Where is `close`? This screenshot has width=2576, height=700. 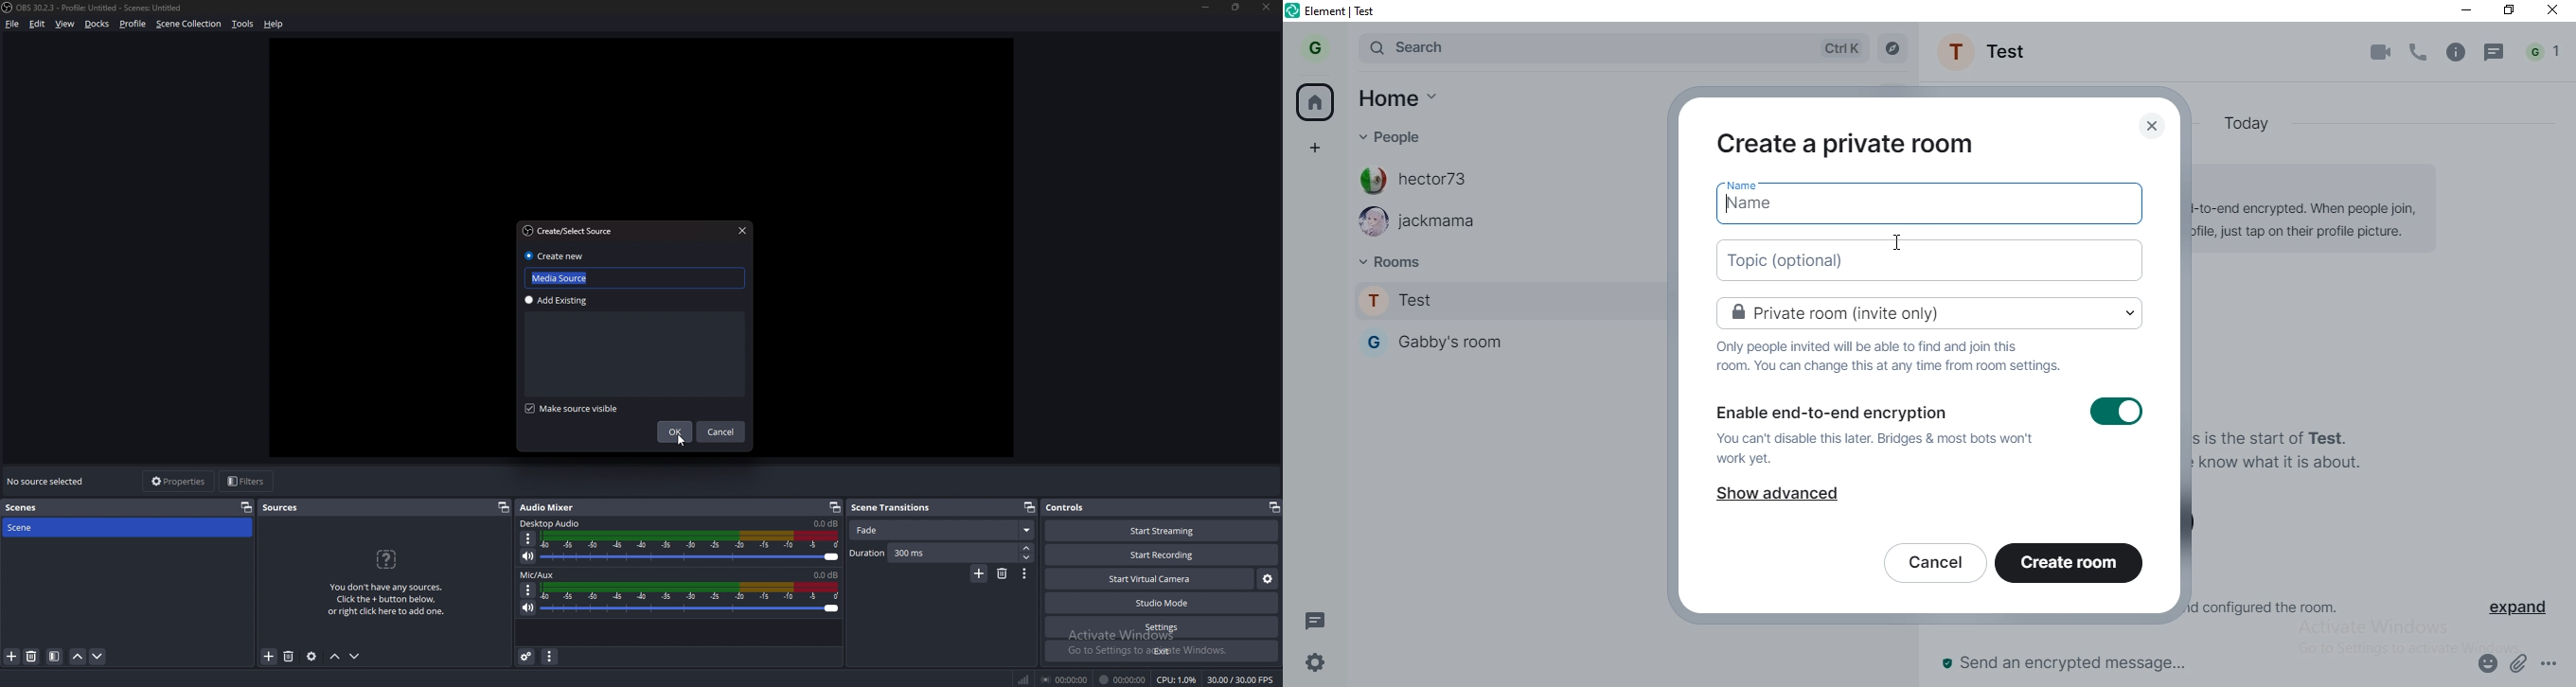
close is located at coordinates (2149, 127).